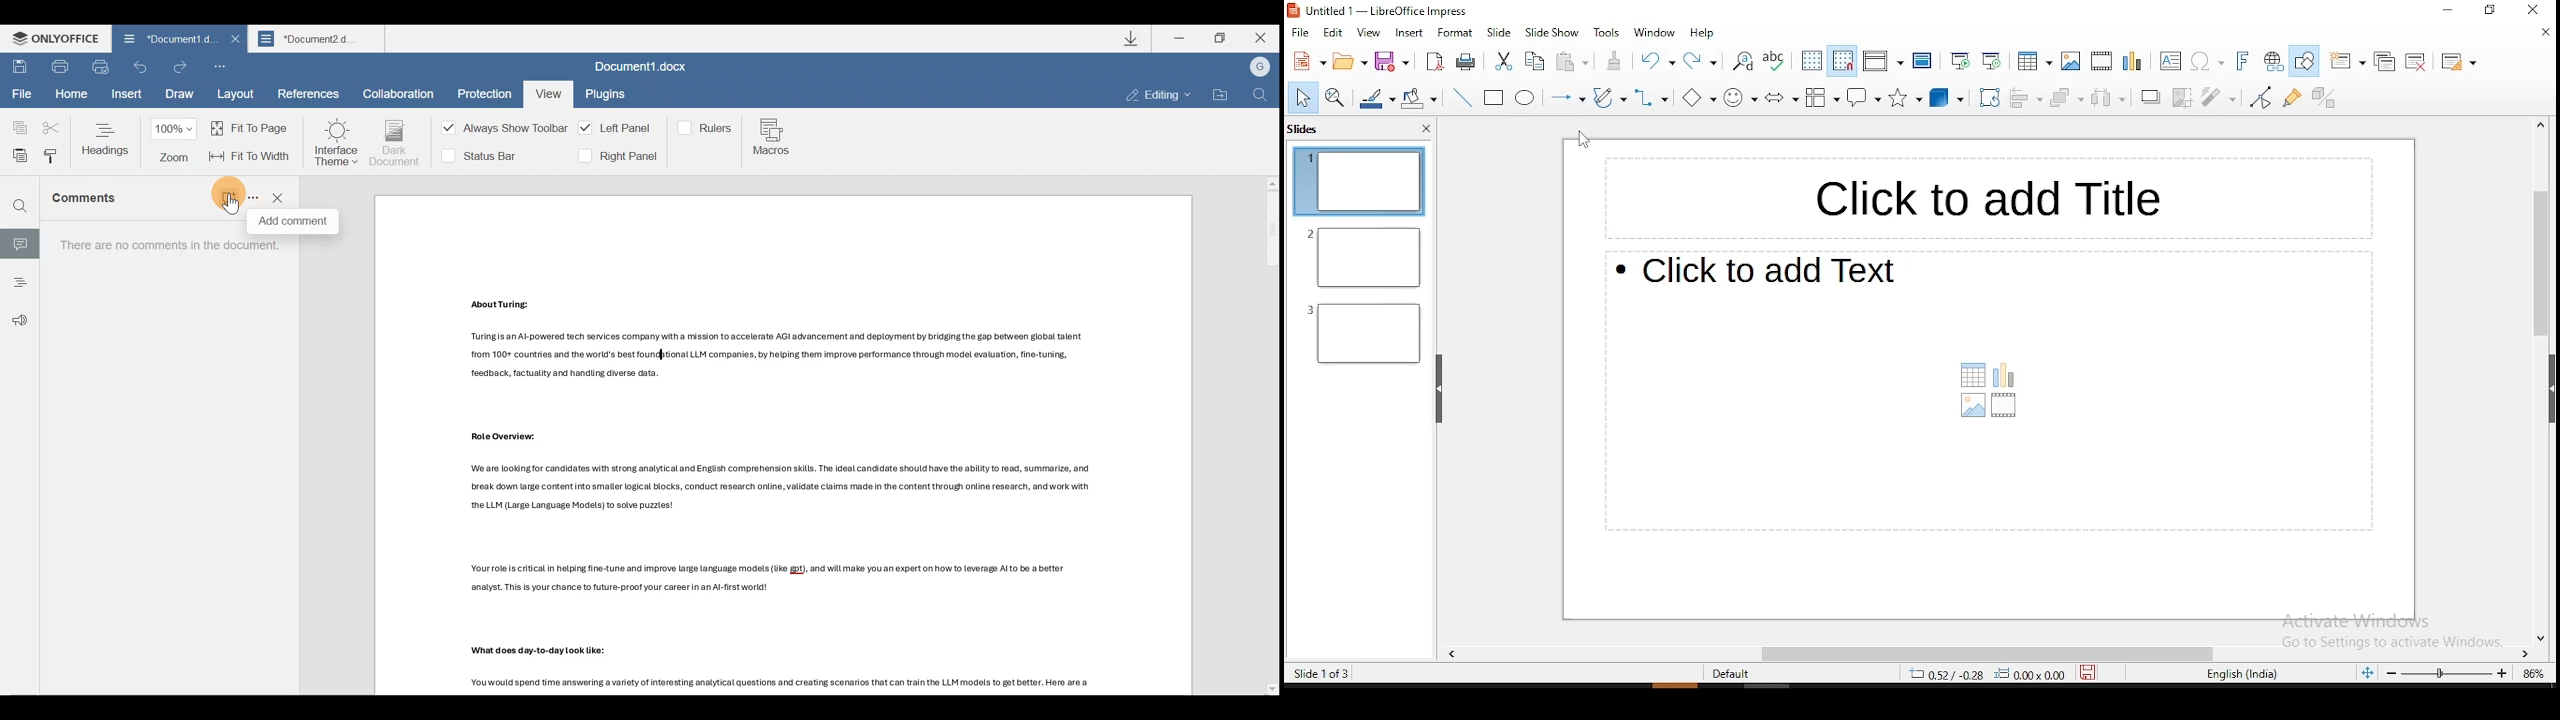  What do you see at coordinates (51, 156) in the screenshot?
I see `Copy style` at bounding box center [51, 156].